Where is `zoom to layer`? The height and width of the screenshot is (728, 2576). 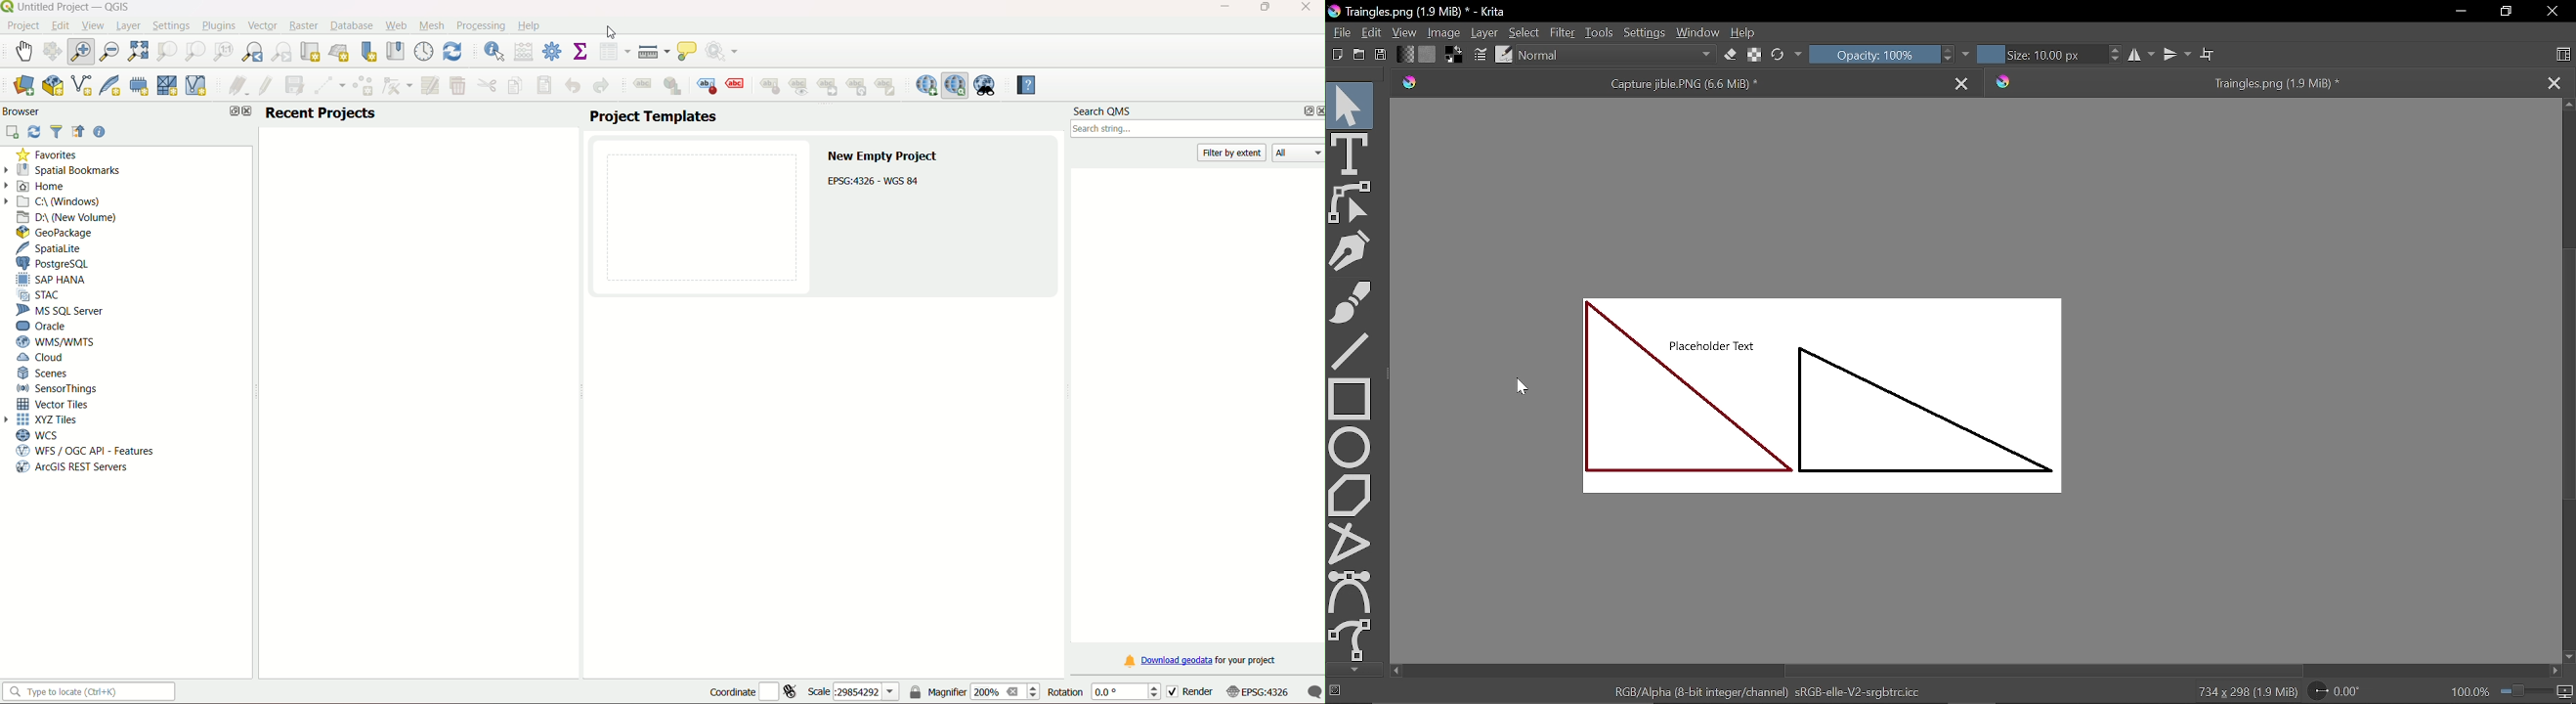 zoom to layer is located at coordinates (193, 51).